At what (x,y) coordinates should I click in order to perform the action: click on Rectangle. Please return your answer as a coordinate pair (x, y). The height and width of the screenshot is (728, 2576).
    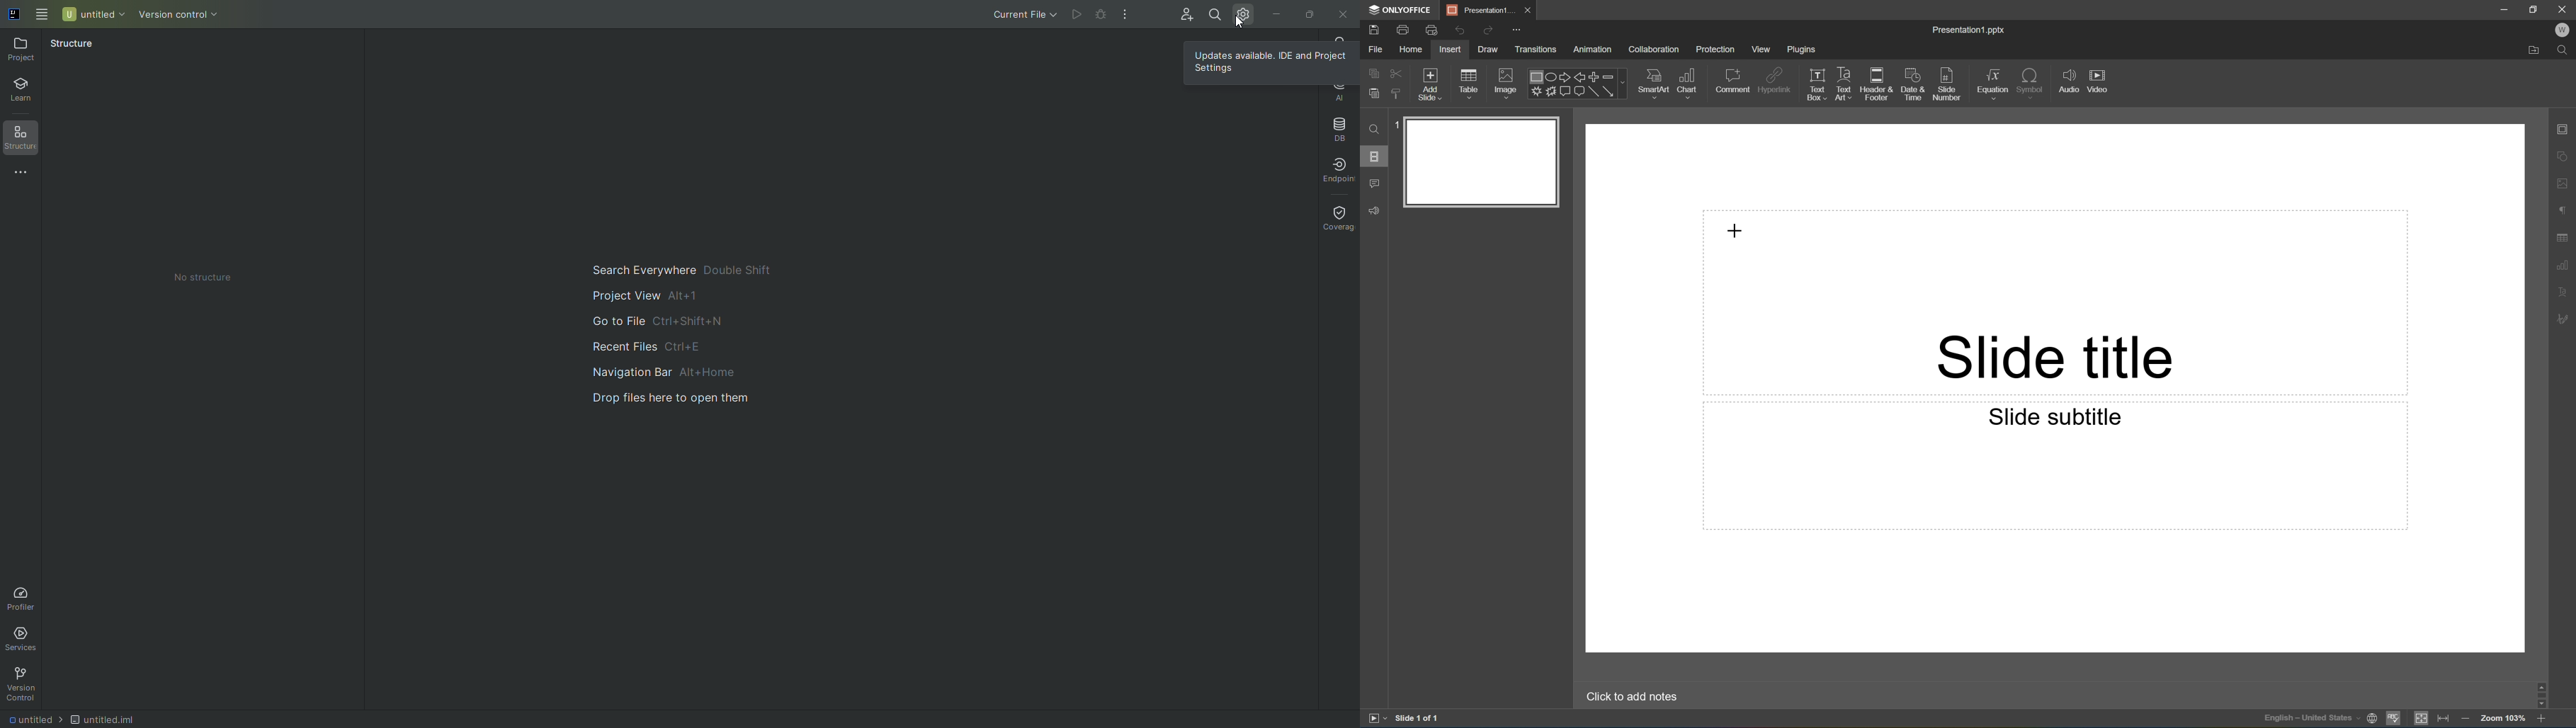
    Looking at the image, I should click on (1534, 77).